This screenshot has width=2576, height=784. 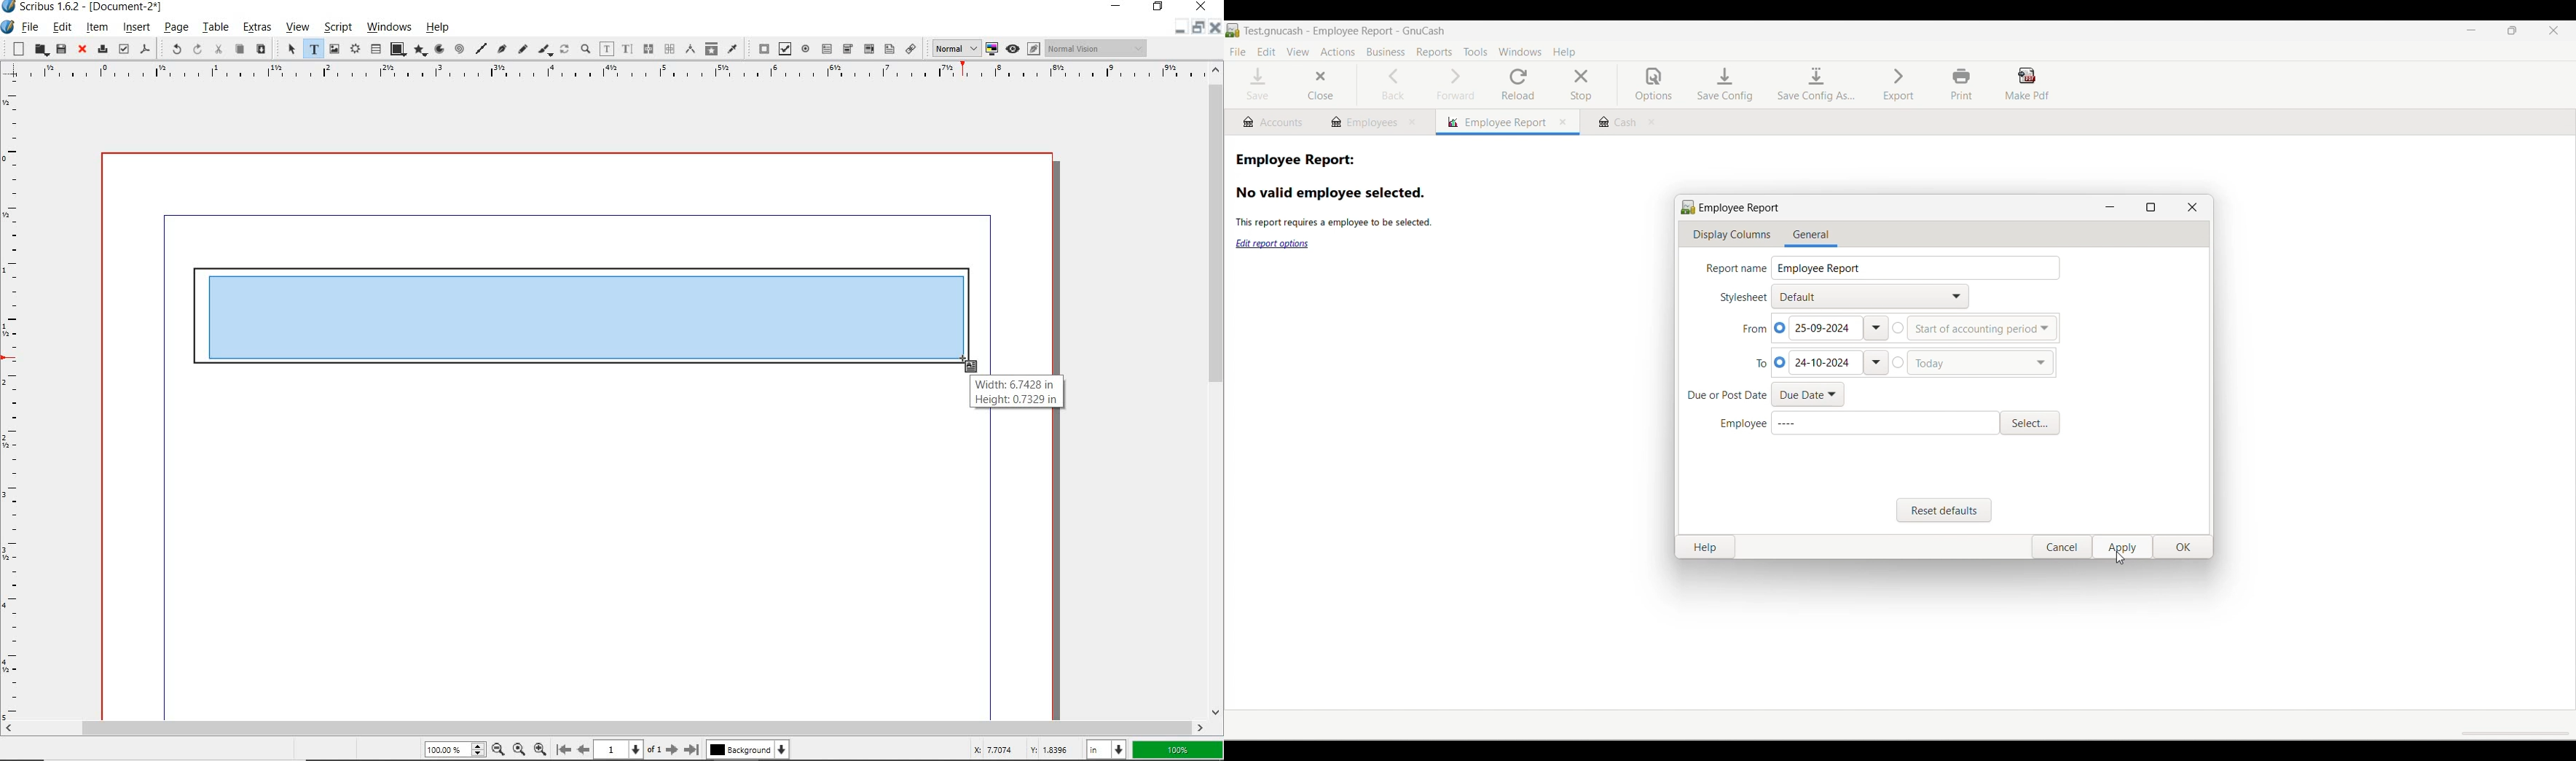 I want to click on drawing text frame, so click(x=589, y=320).